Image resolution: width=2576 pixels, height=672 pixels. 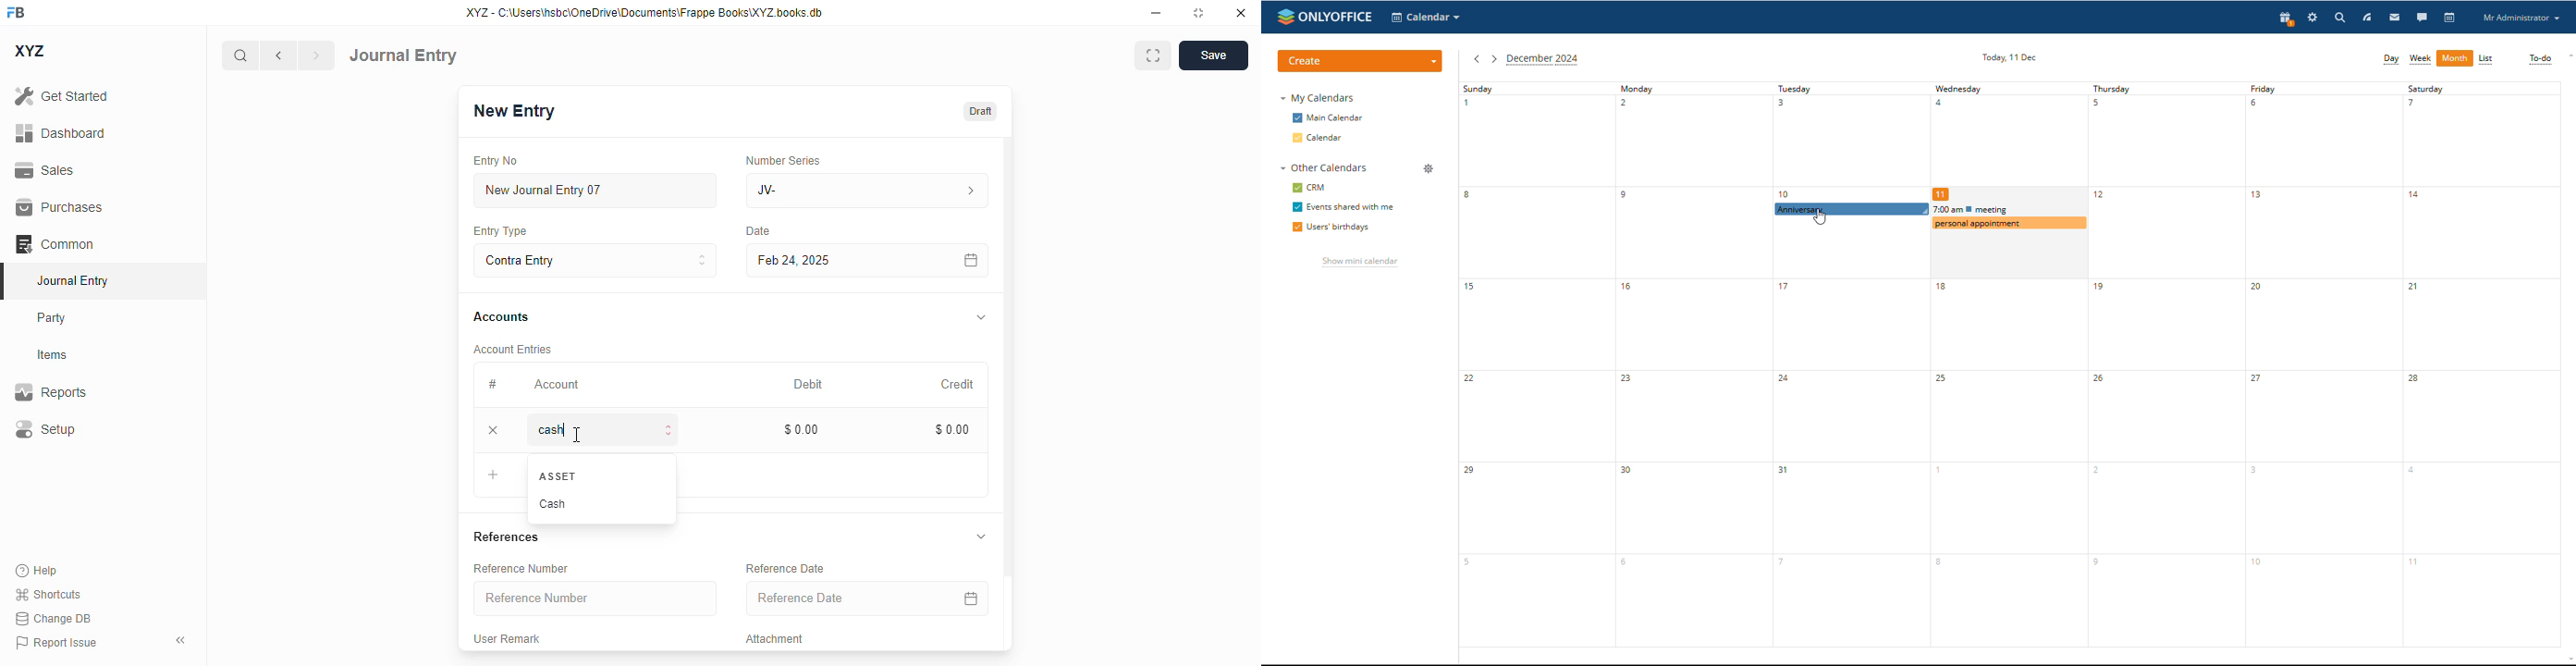 What do you see at coordinates (507, 536) in the screenshot?
I see `references` at bounding box center [507, 536].